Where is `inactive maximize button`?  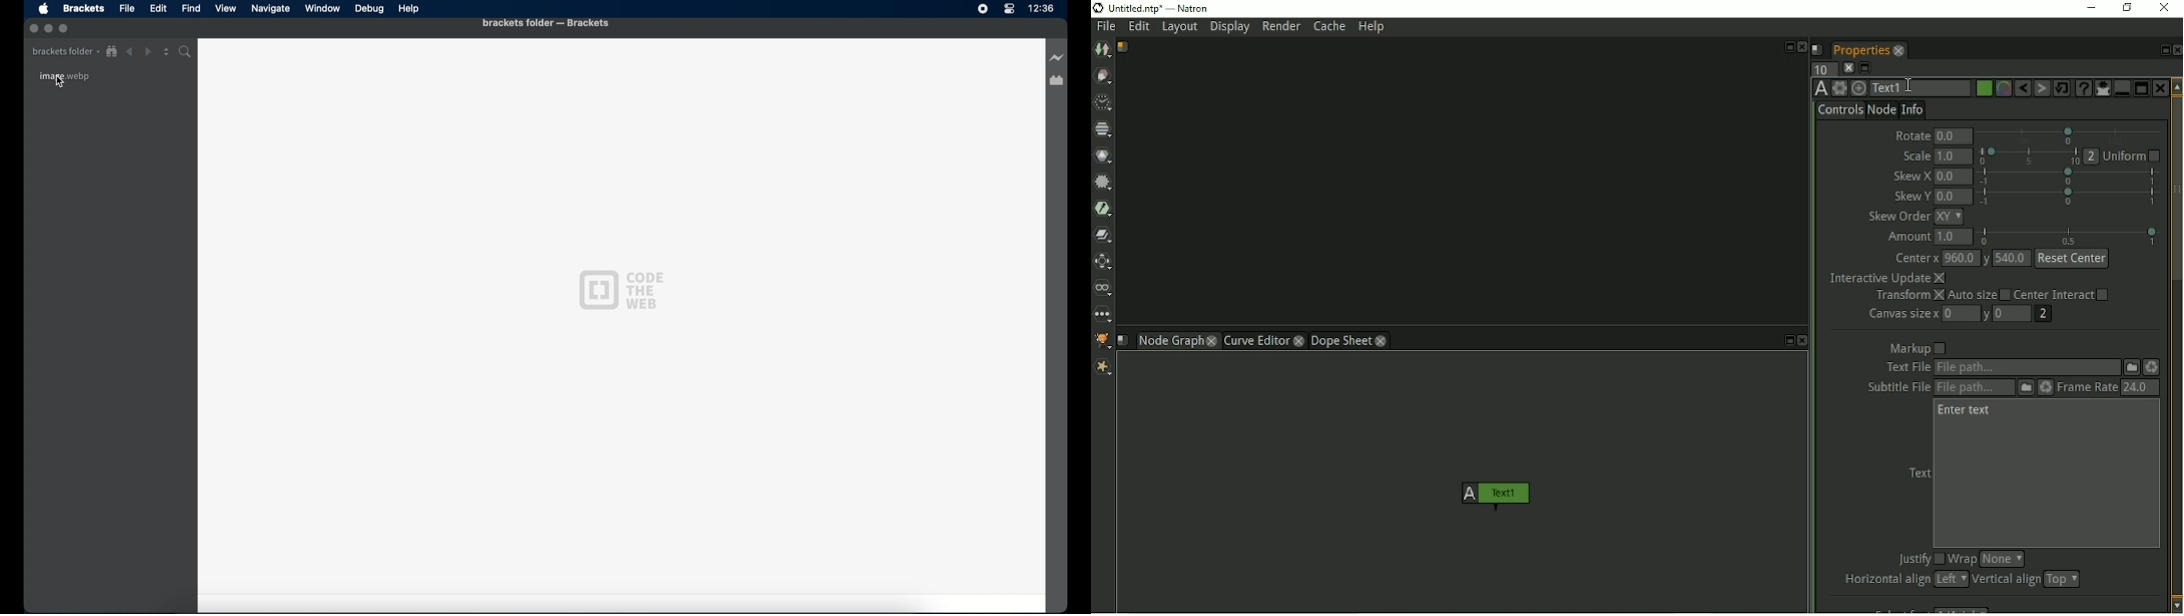
inactive maximize button is located at coordinates (65, 29).